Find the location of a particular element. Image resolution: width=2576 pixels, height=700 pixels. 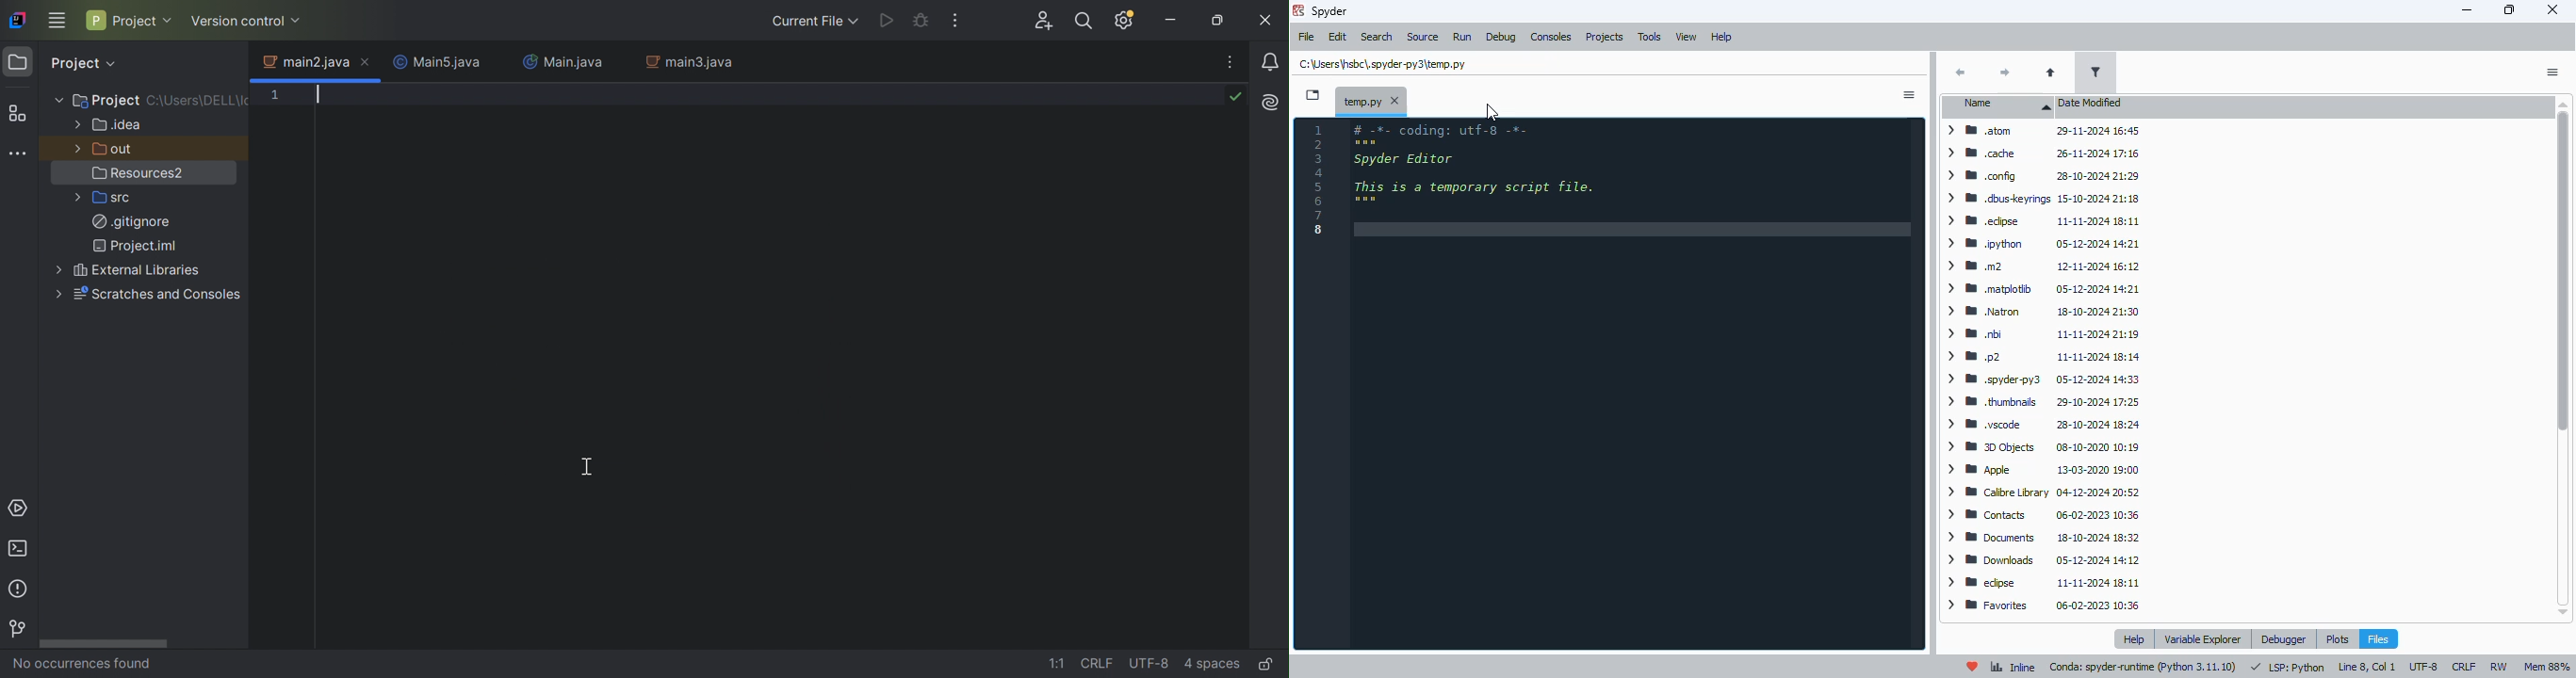

plots is located at coordinates (2337, 638).